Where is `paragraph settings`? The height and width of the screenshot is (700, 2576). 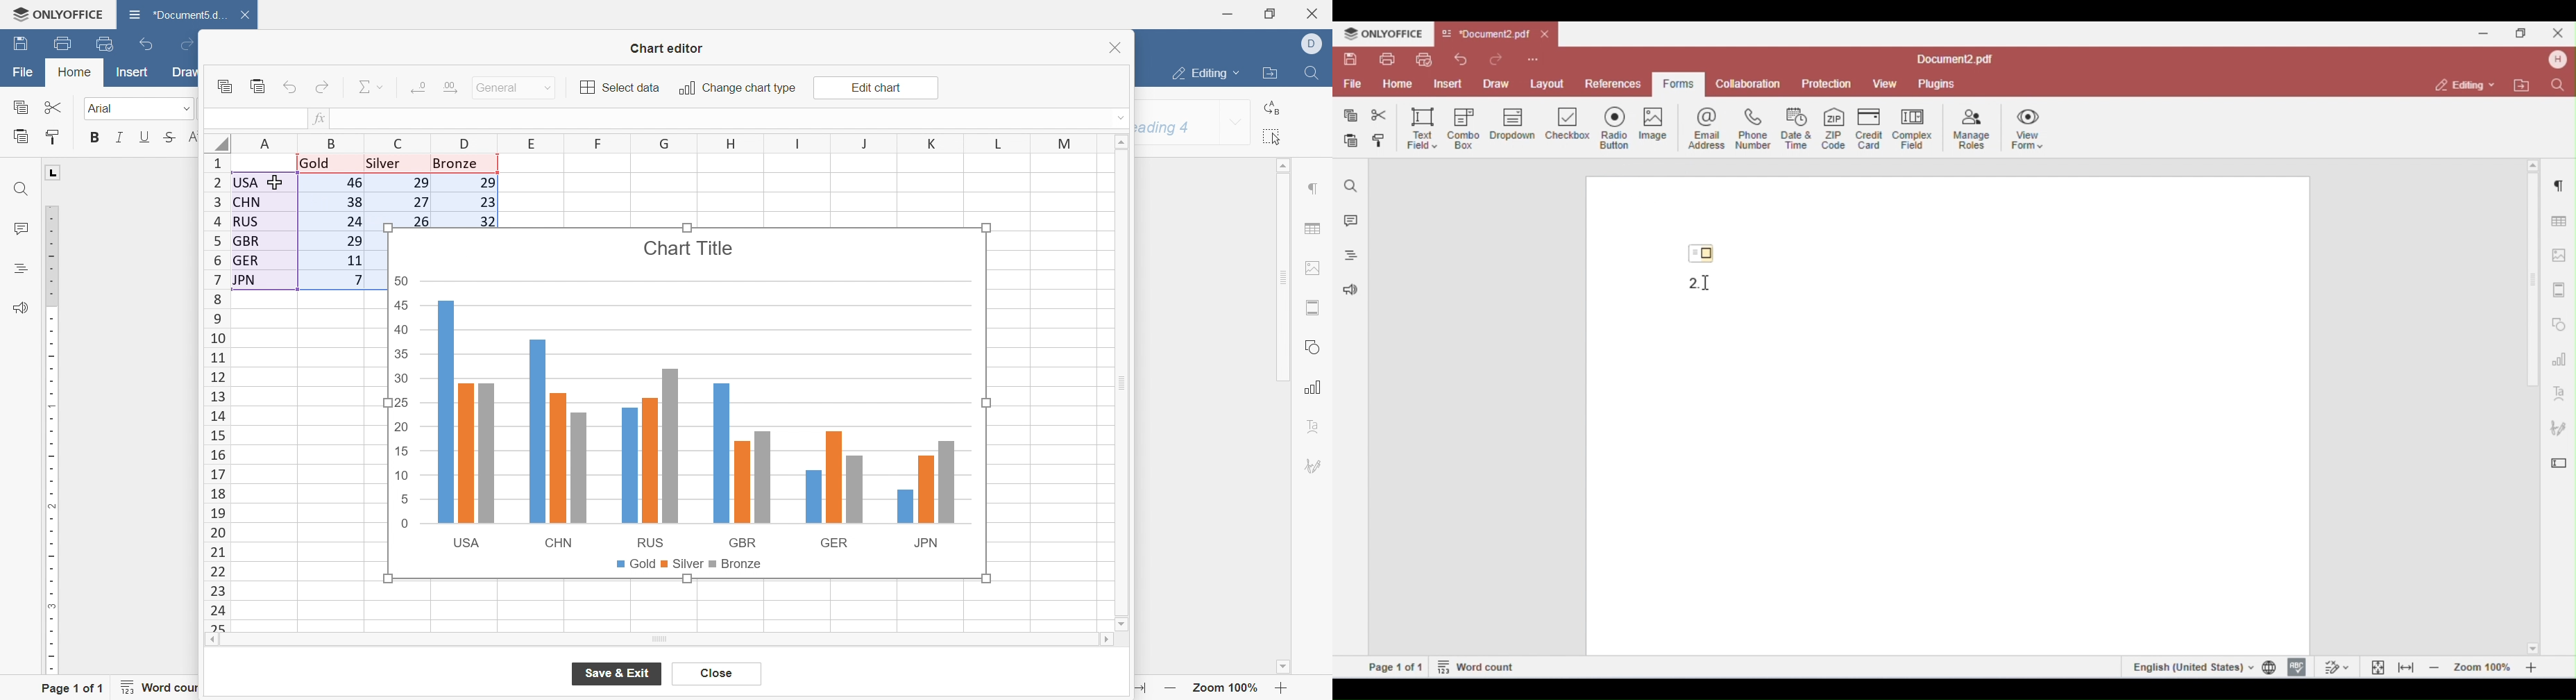
paragraph settings is located at coordinates (1312, 188).